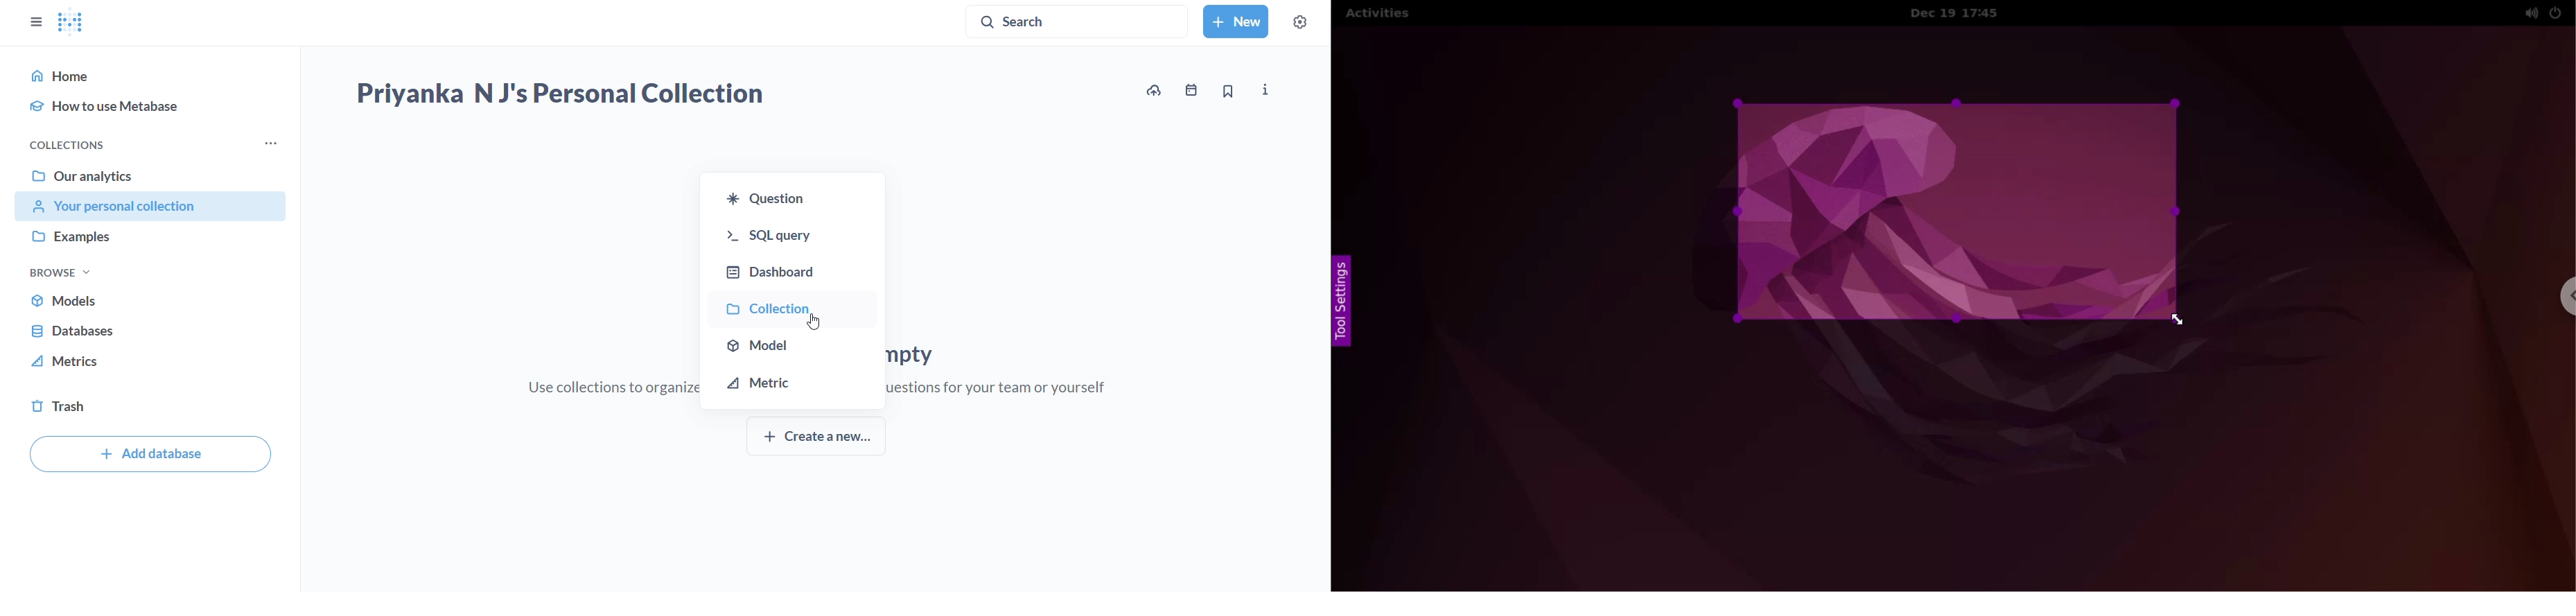 This screenshot has width=2576, height=616. Describe the element at coordinates (150, 75) in the screenshot. I see `home` at that location.